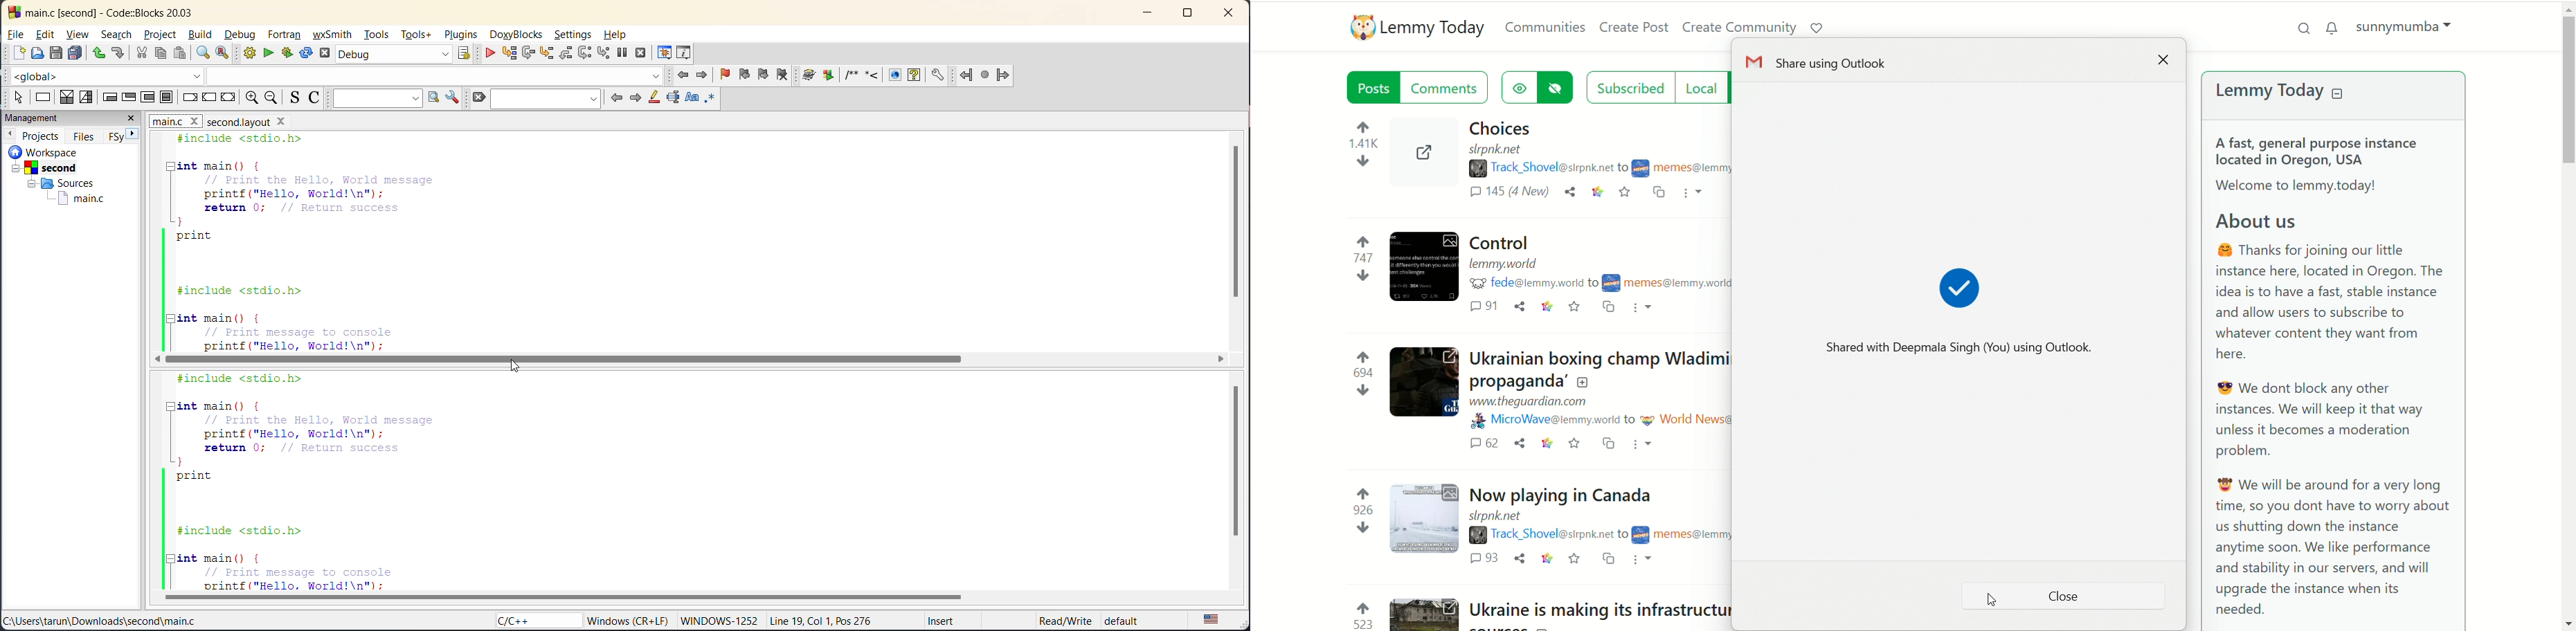  What do you see at coordinates (1422, 382) in the screenshot?
I see `Expand the post with the image` at bounding box center [1422, 382].